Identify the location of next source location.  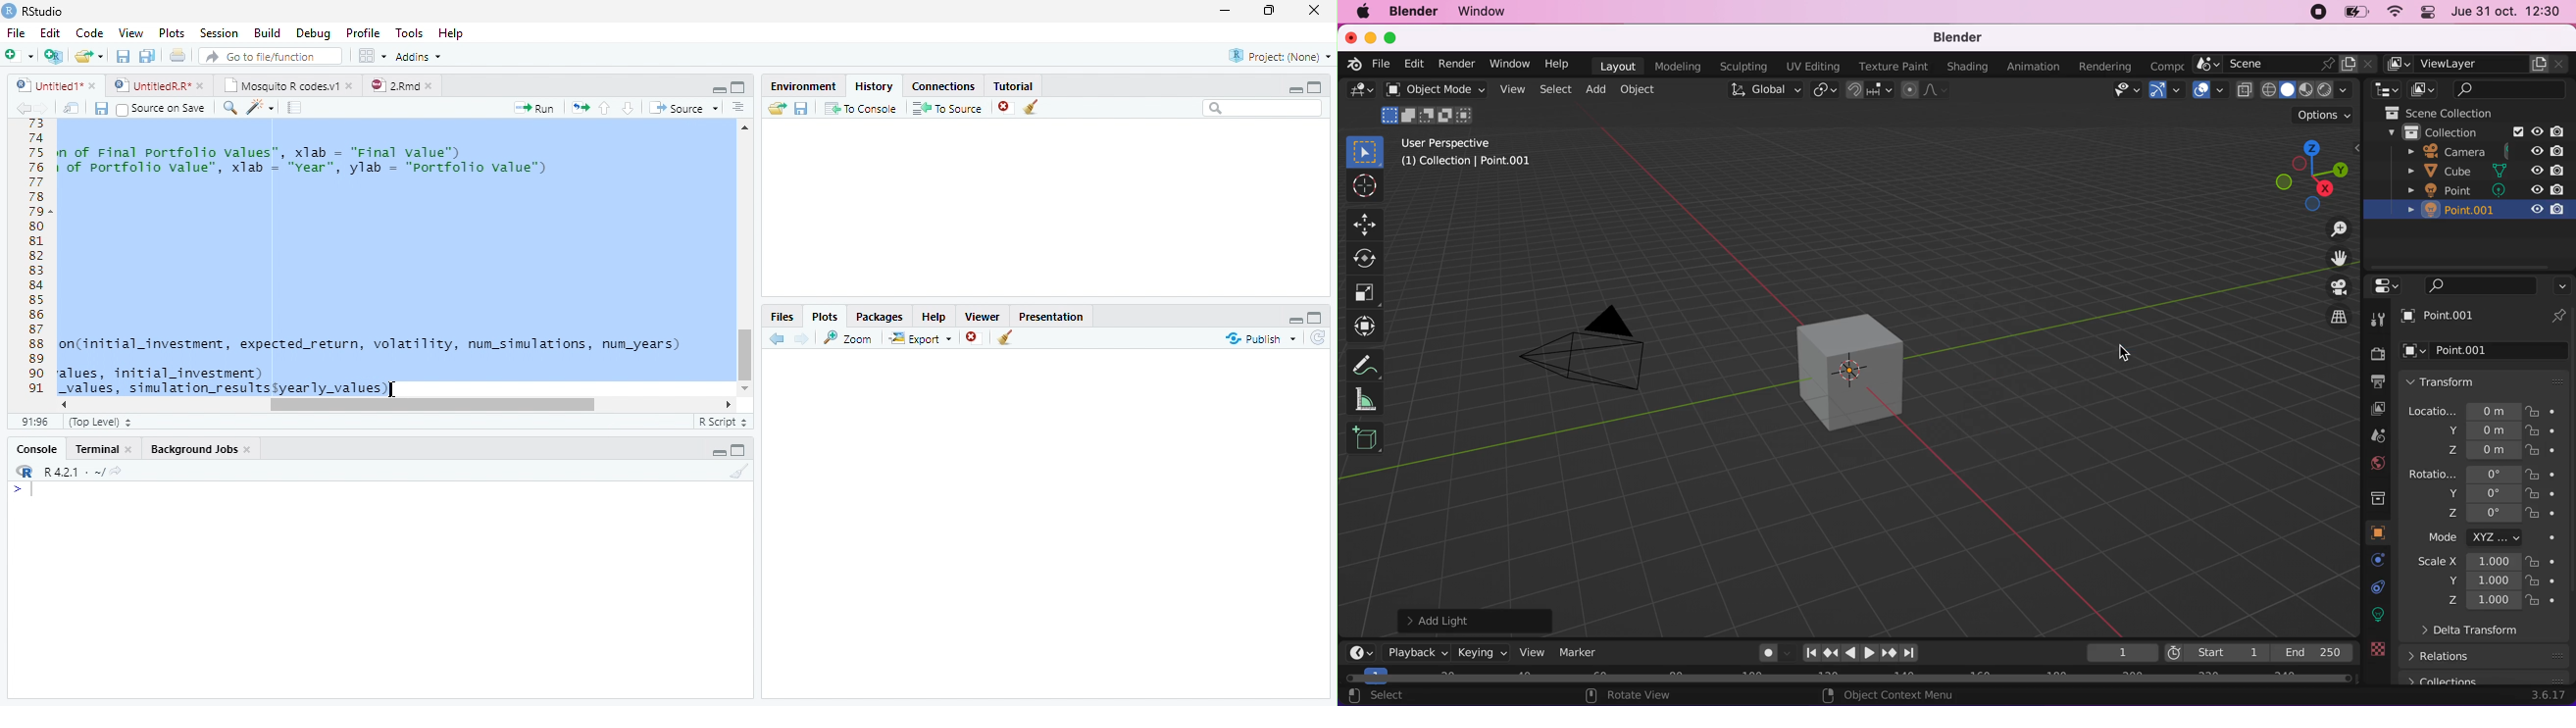
(43, 108).